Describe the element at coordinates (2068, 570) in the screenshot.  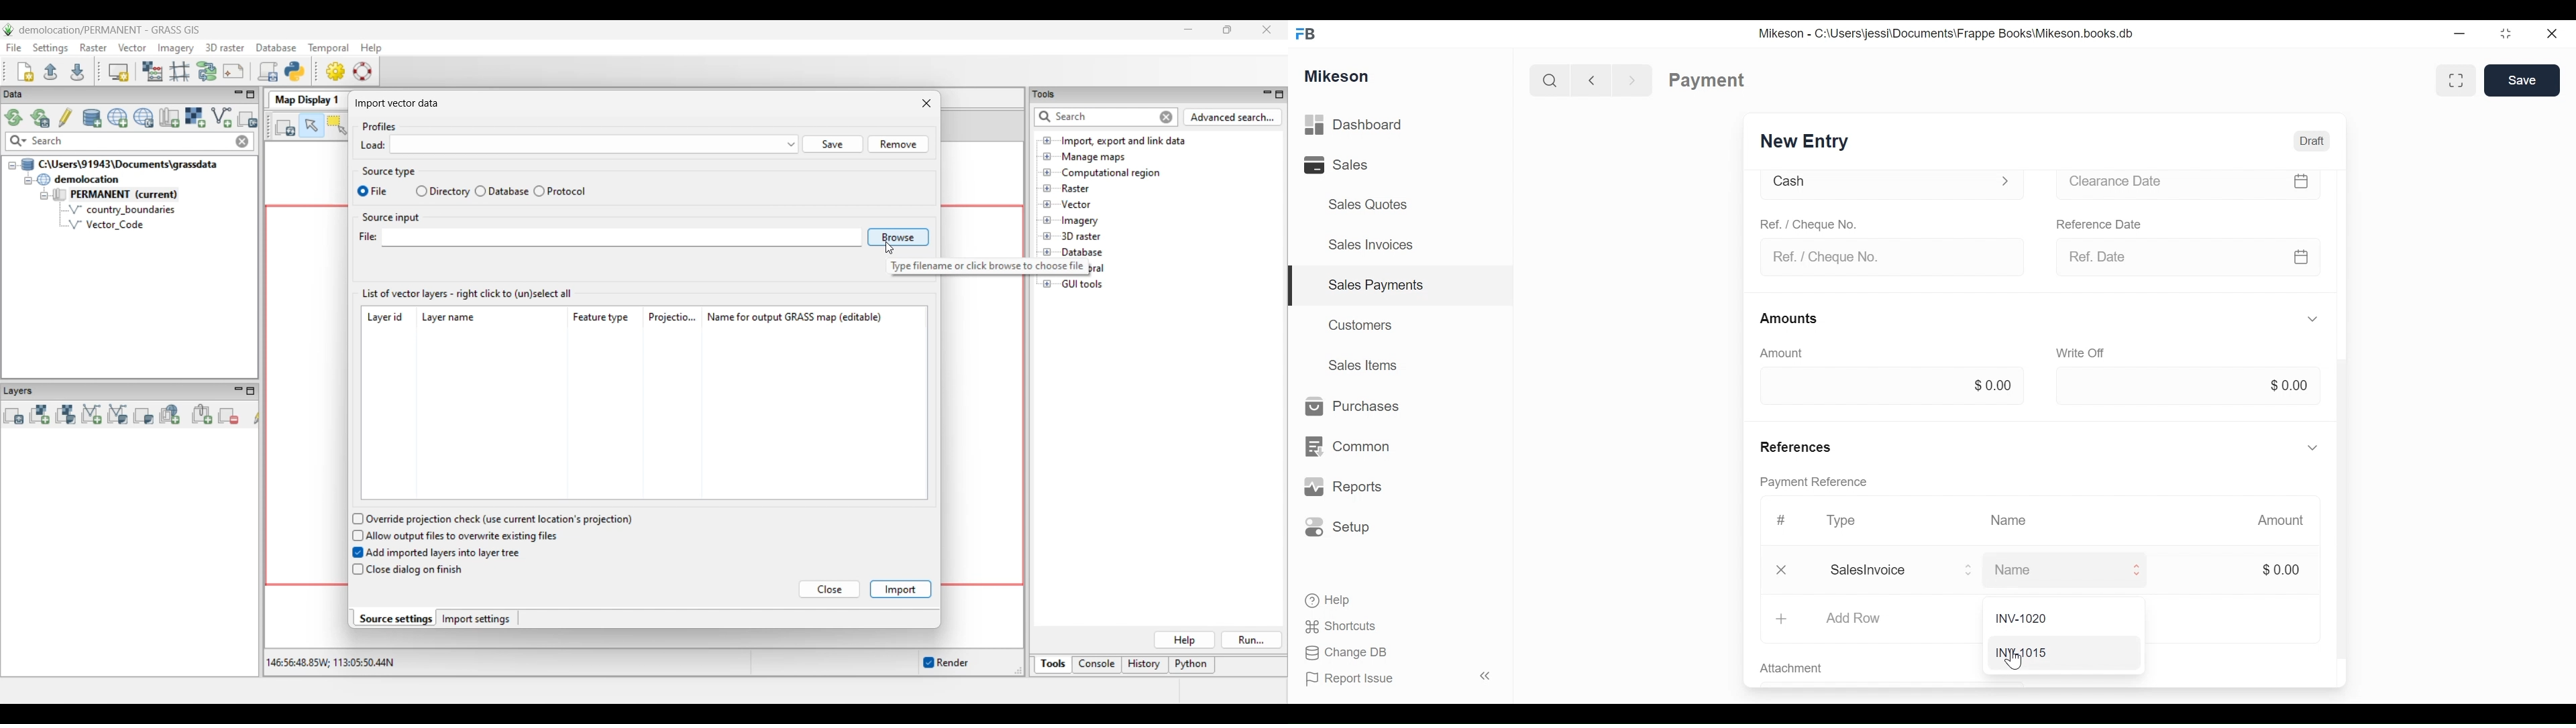
I see `Name` at that location.